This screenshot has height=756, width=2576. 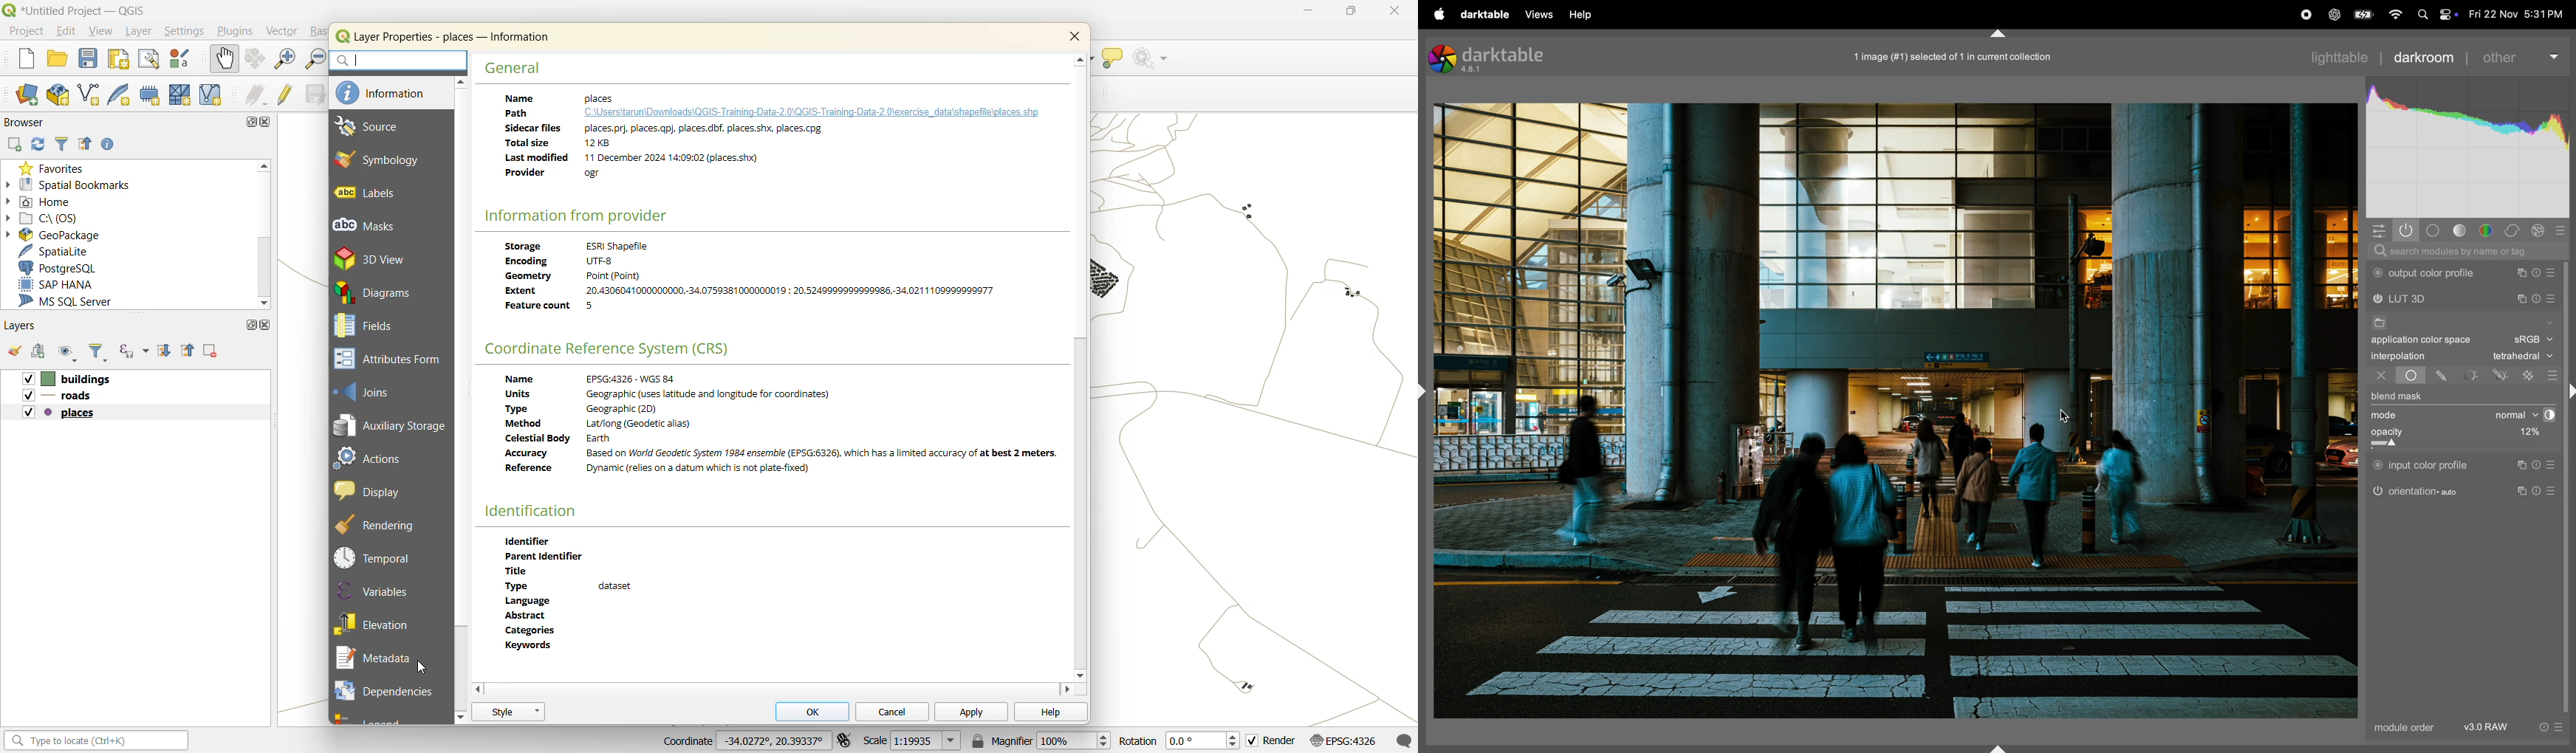 I want to click on wifi, so click(x=2394, y=16).